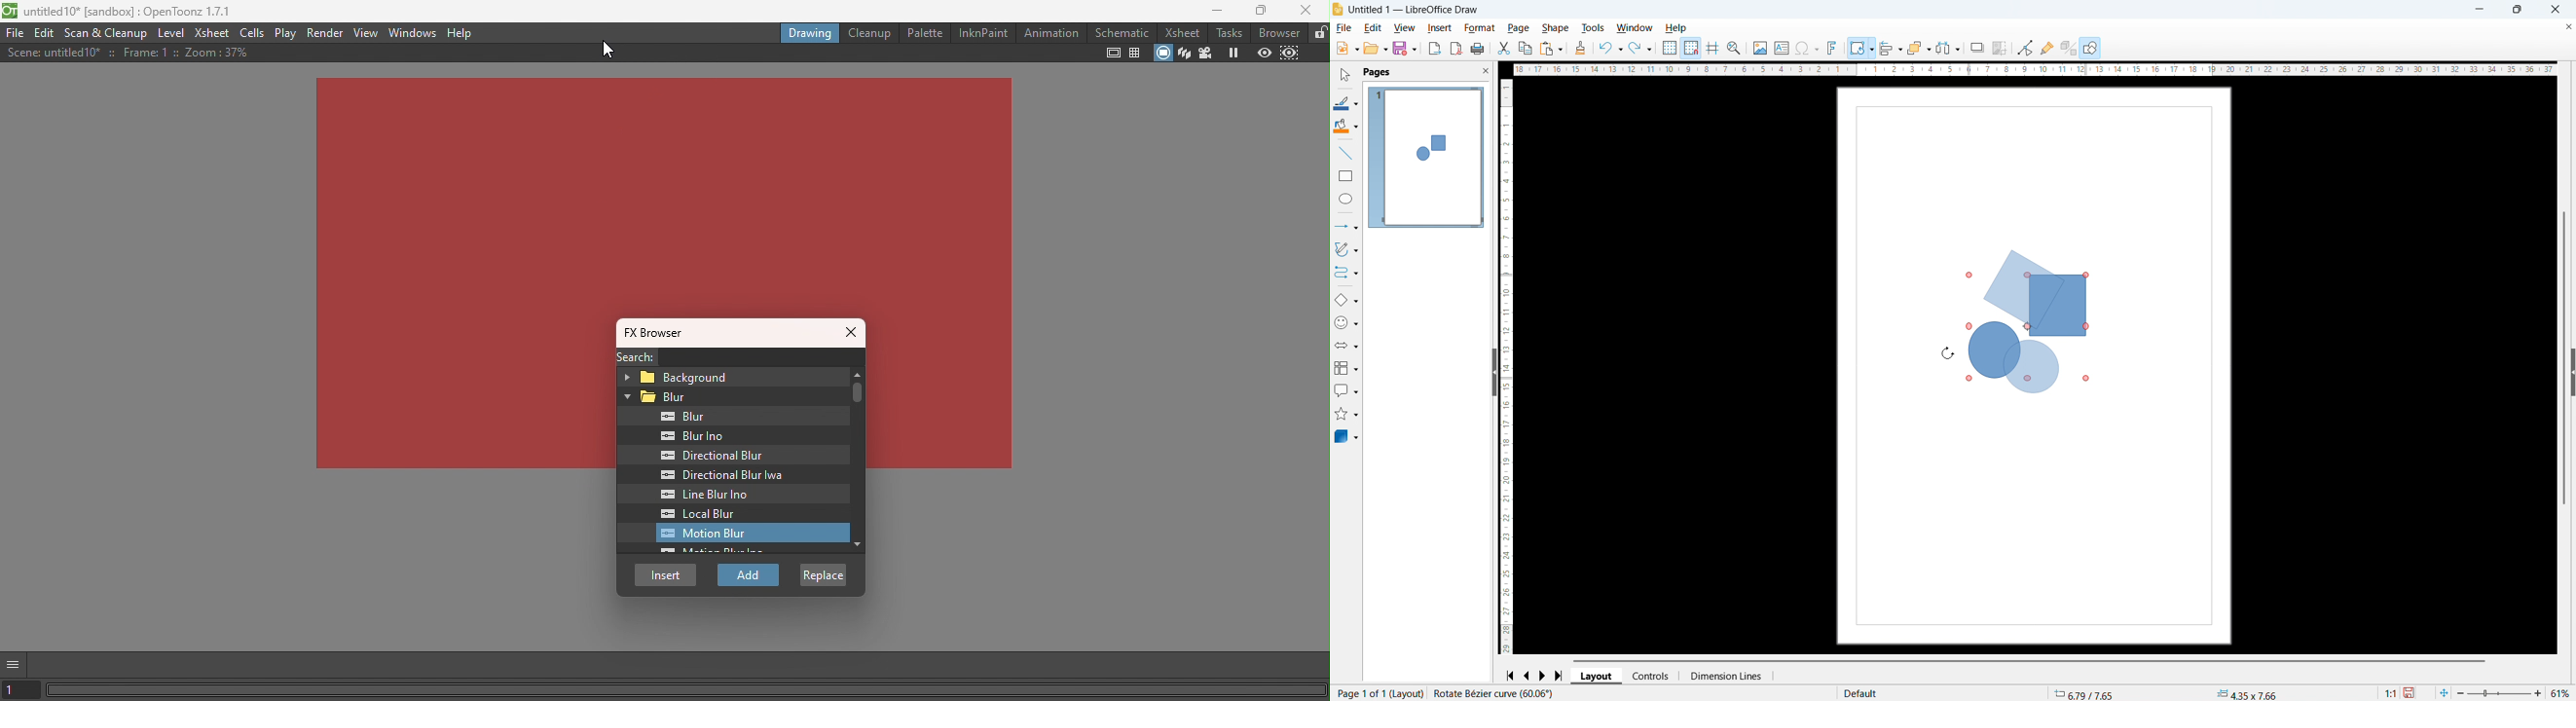  Describe the element at coordinates (1556, 29) in the screenshot. I see `shape ` at that location.